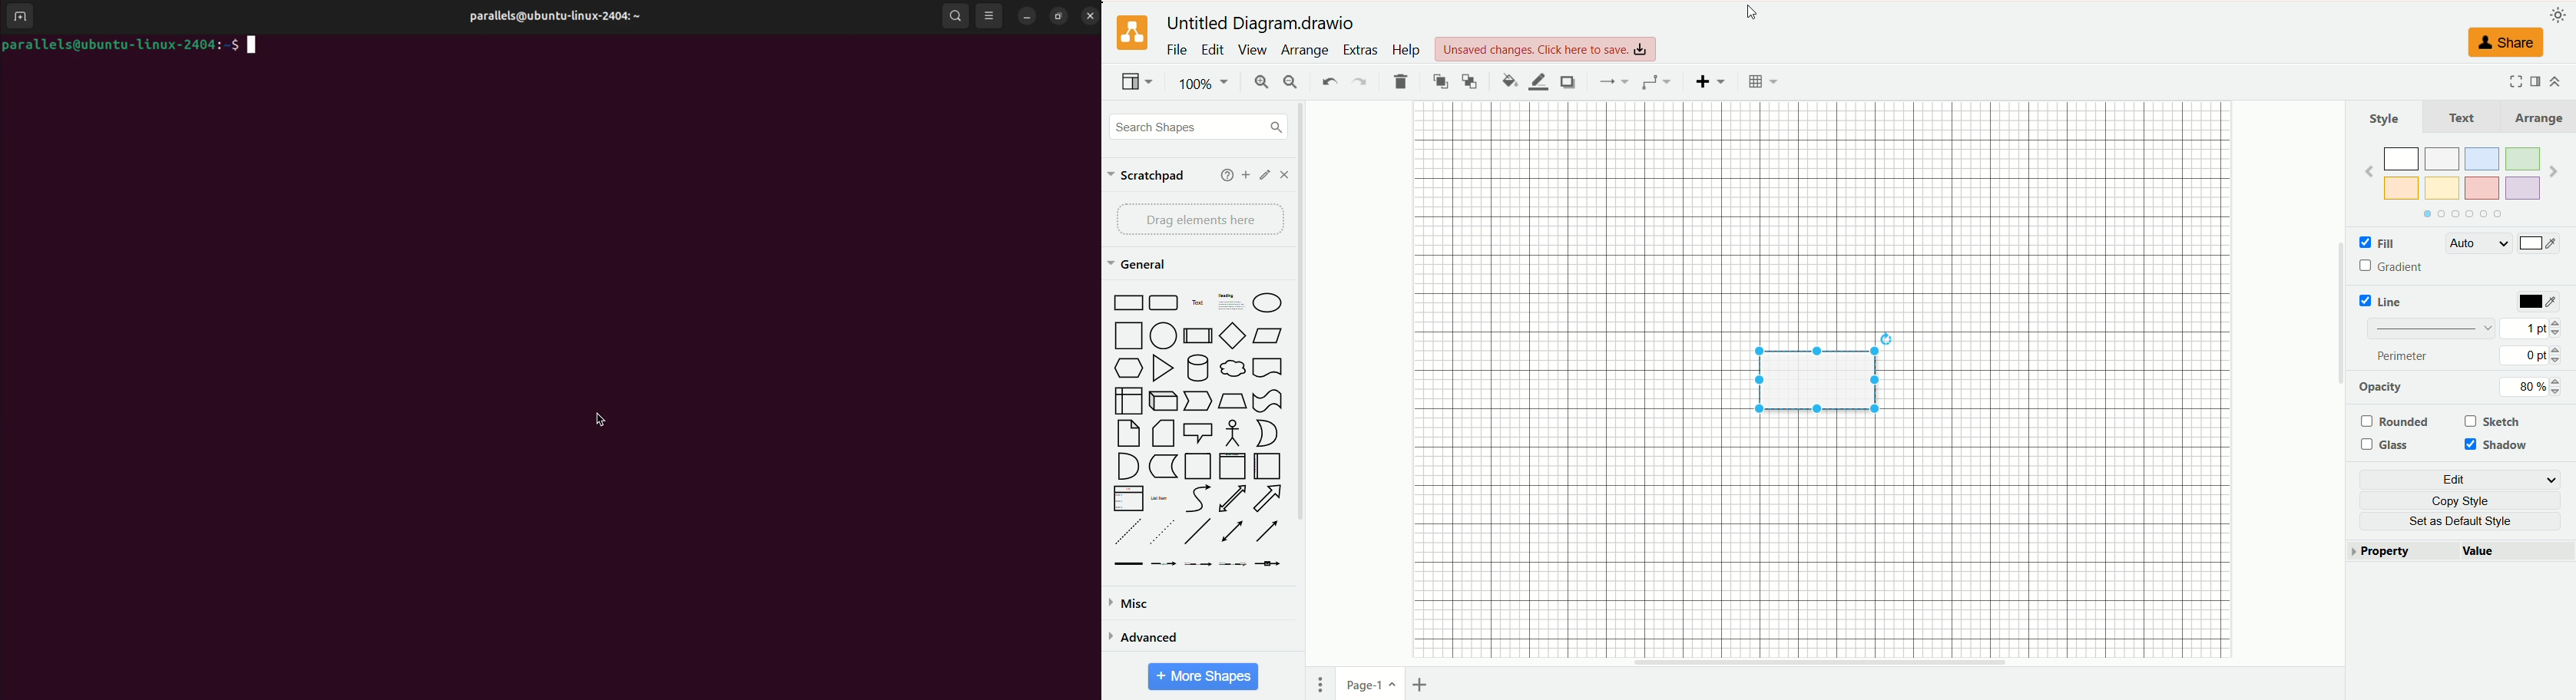  What do you see at coordinates (2554, 81) in the screenshot?
I see `collapse/expand` at bounding box center [2554, 81].